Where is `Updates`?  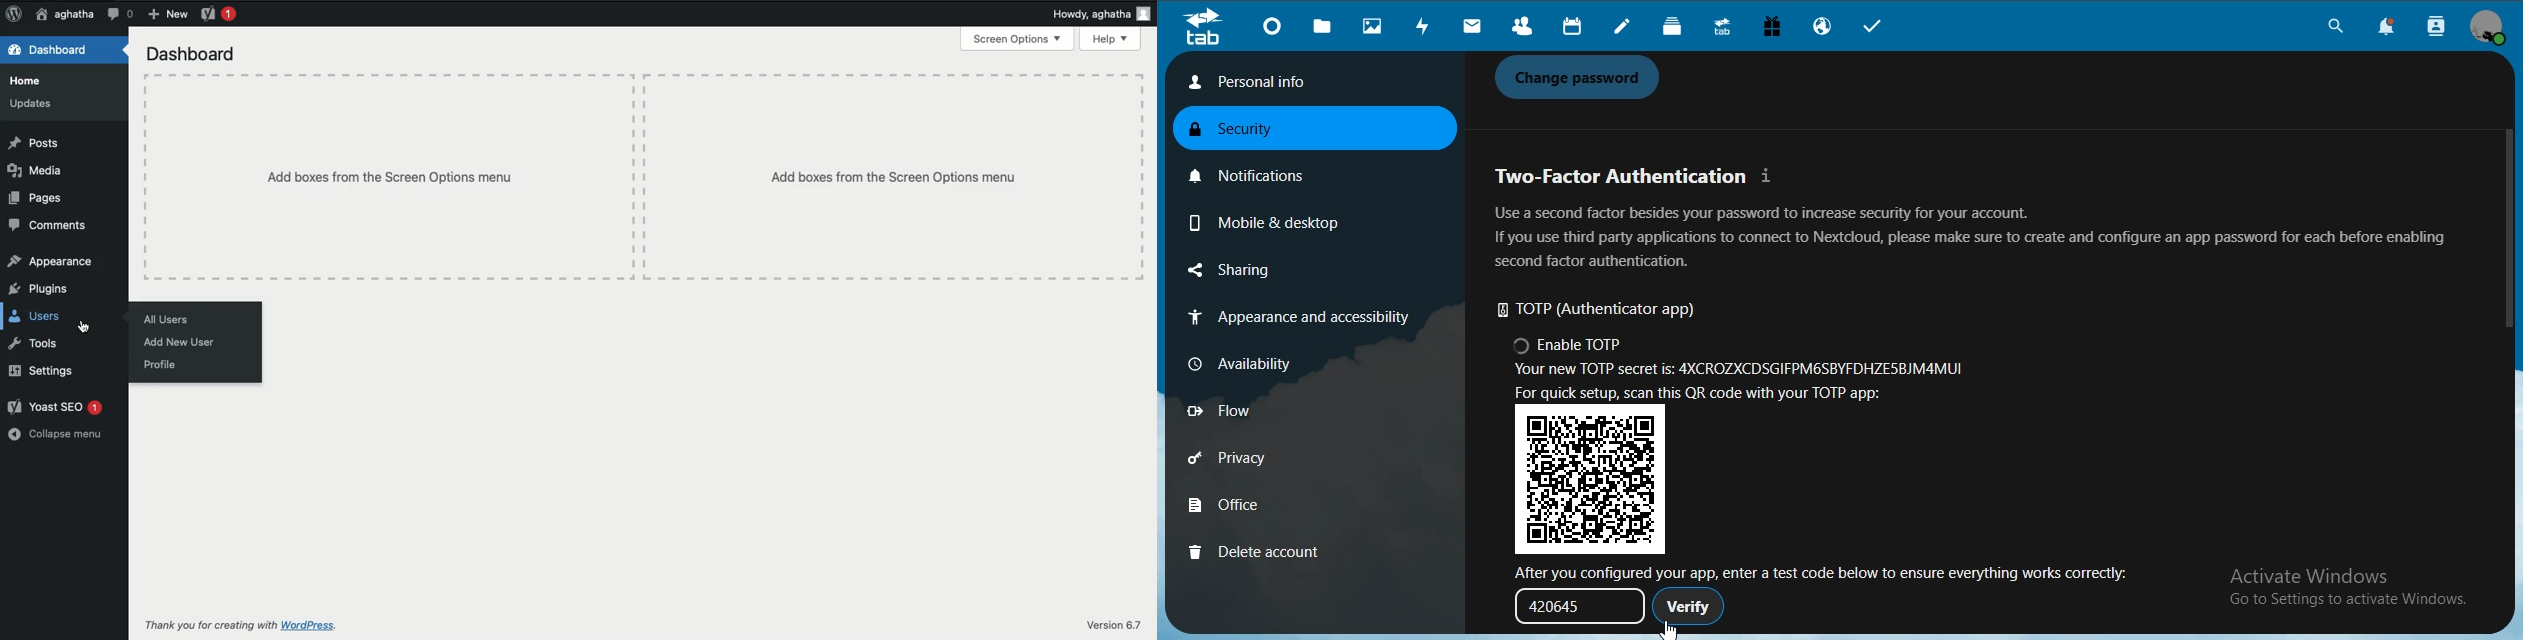 Updates is located at coordinates (32, 102).